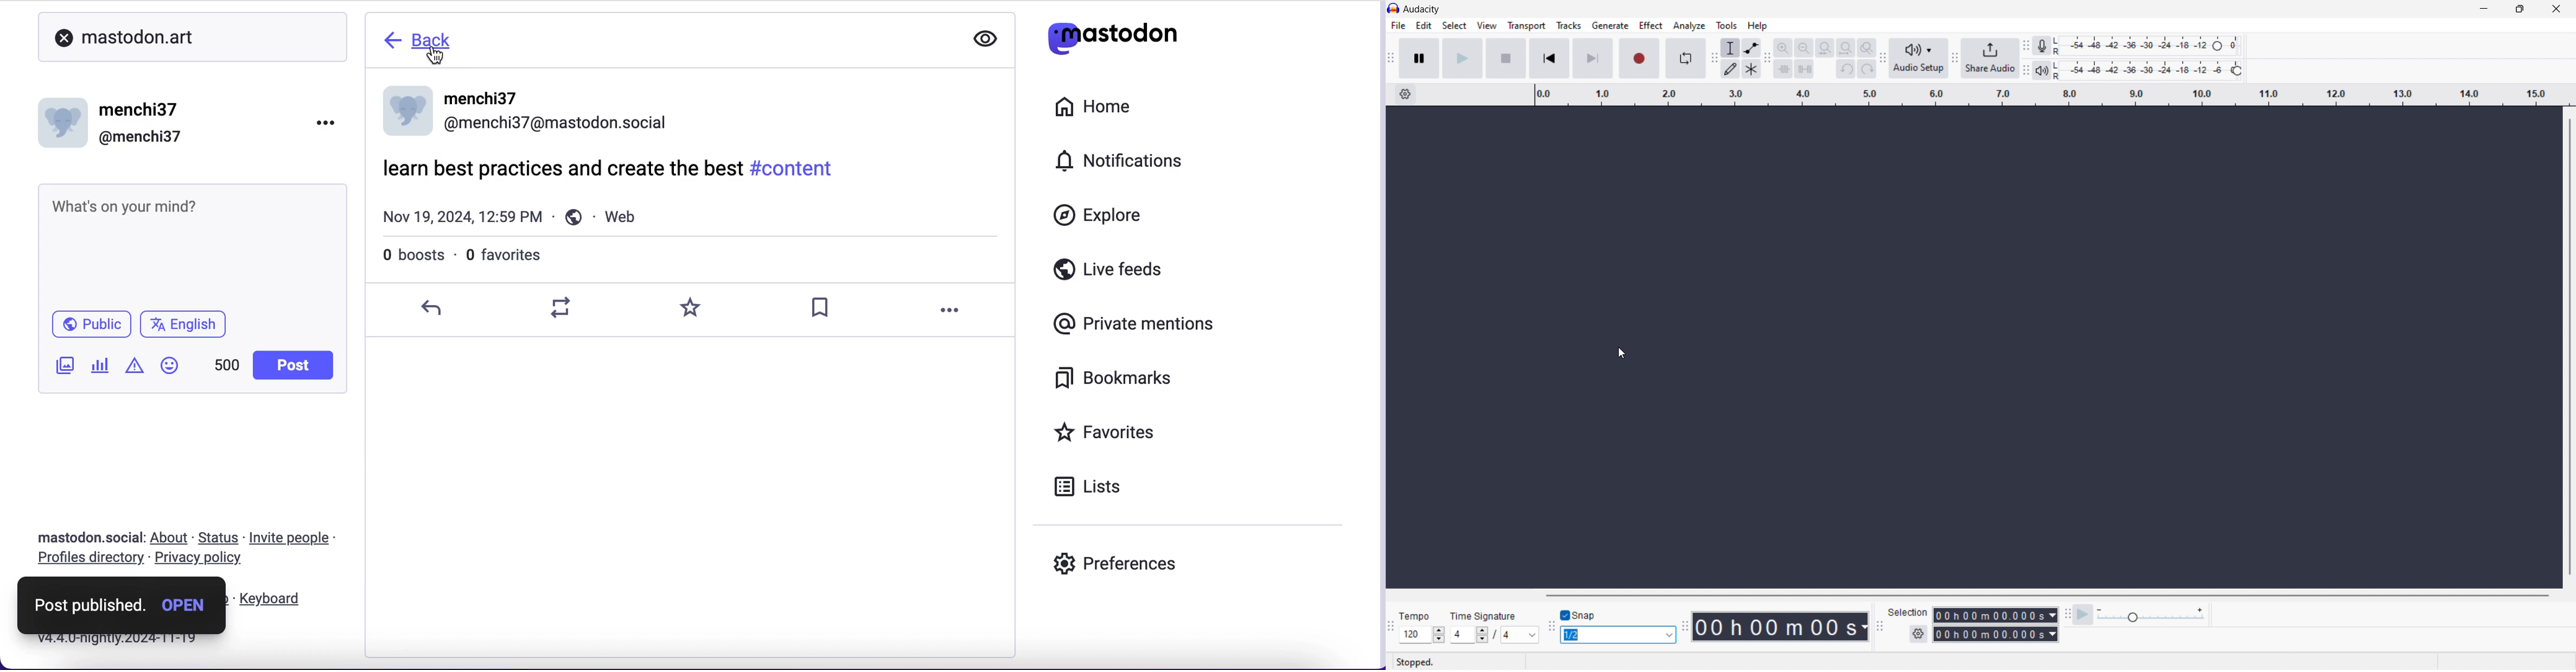  Describe the element at coordinates (141, 110) in the screenshot. I see `menchi37` at that location.